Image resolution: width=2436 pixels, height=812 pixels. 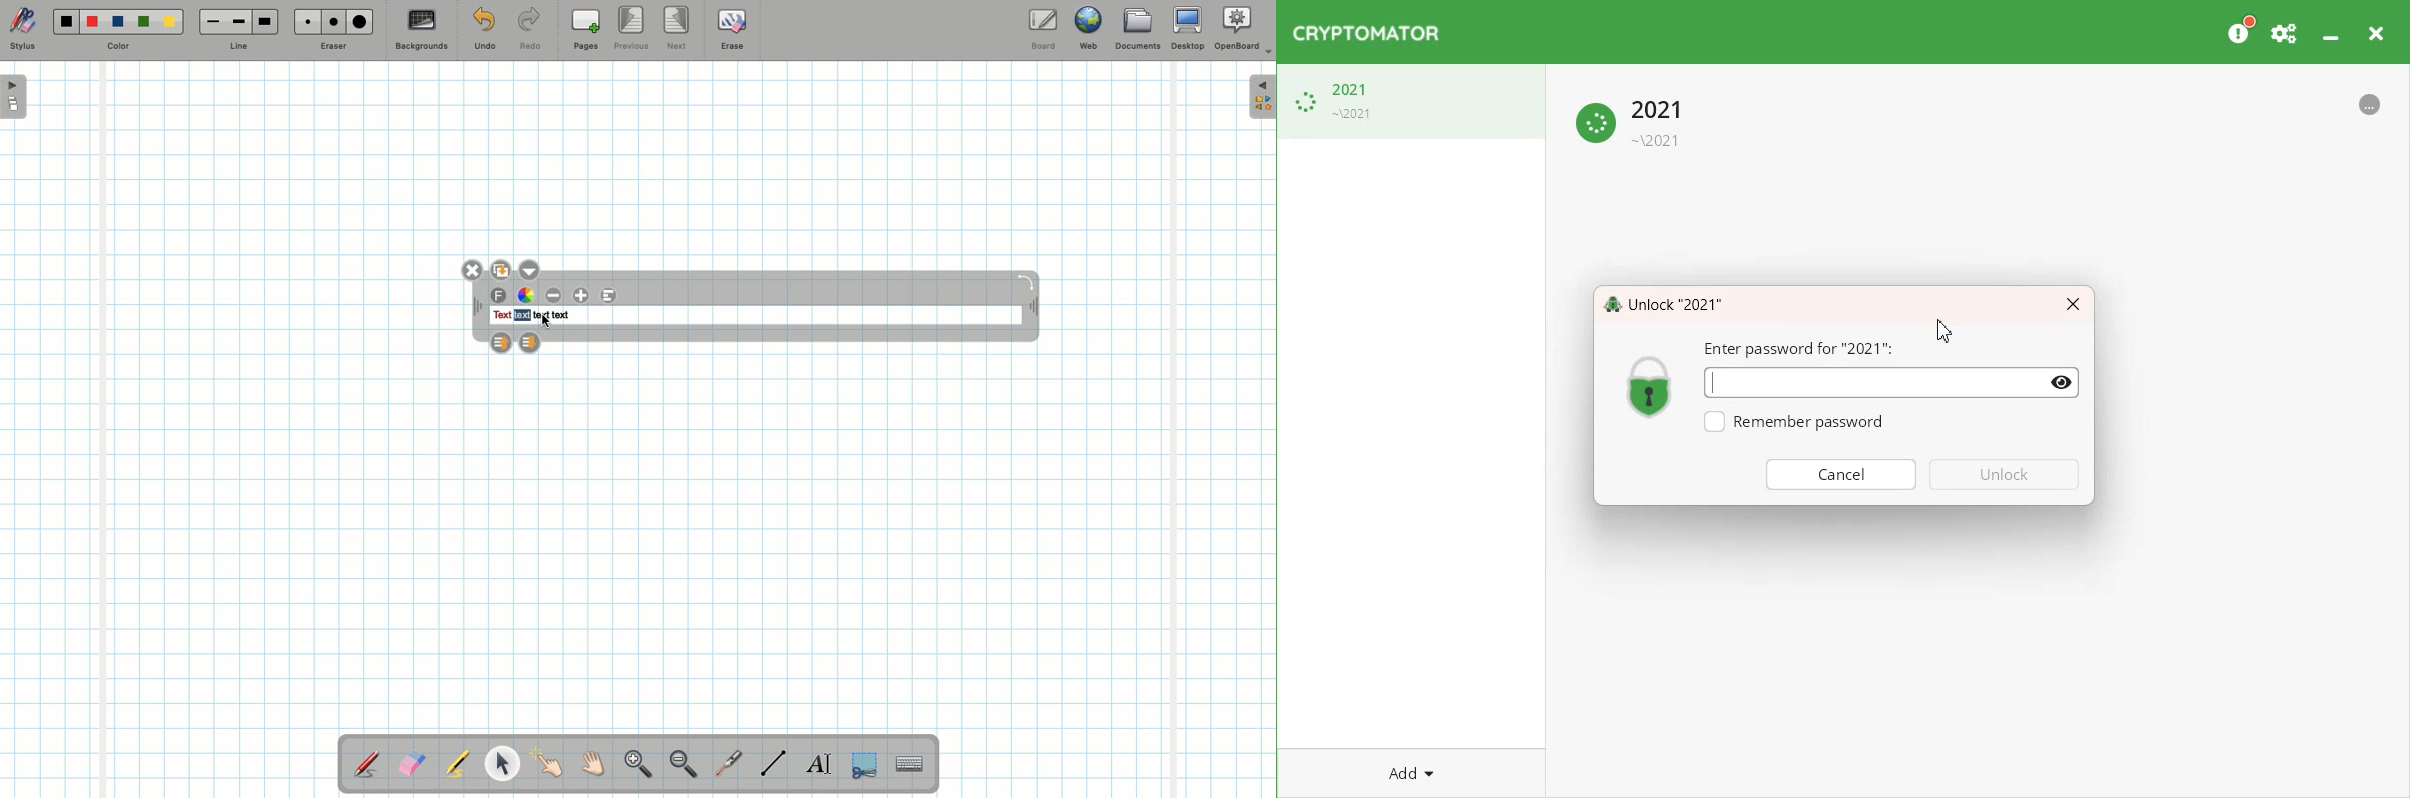 What do you see at coordinates (239, 47) in the screenshot?
I see `Line` at bounding box center [239, 47].